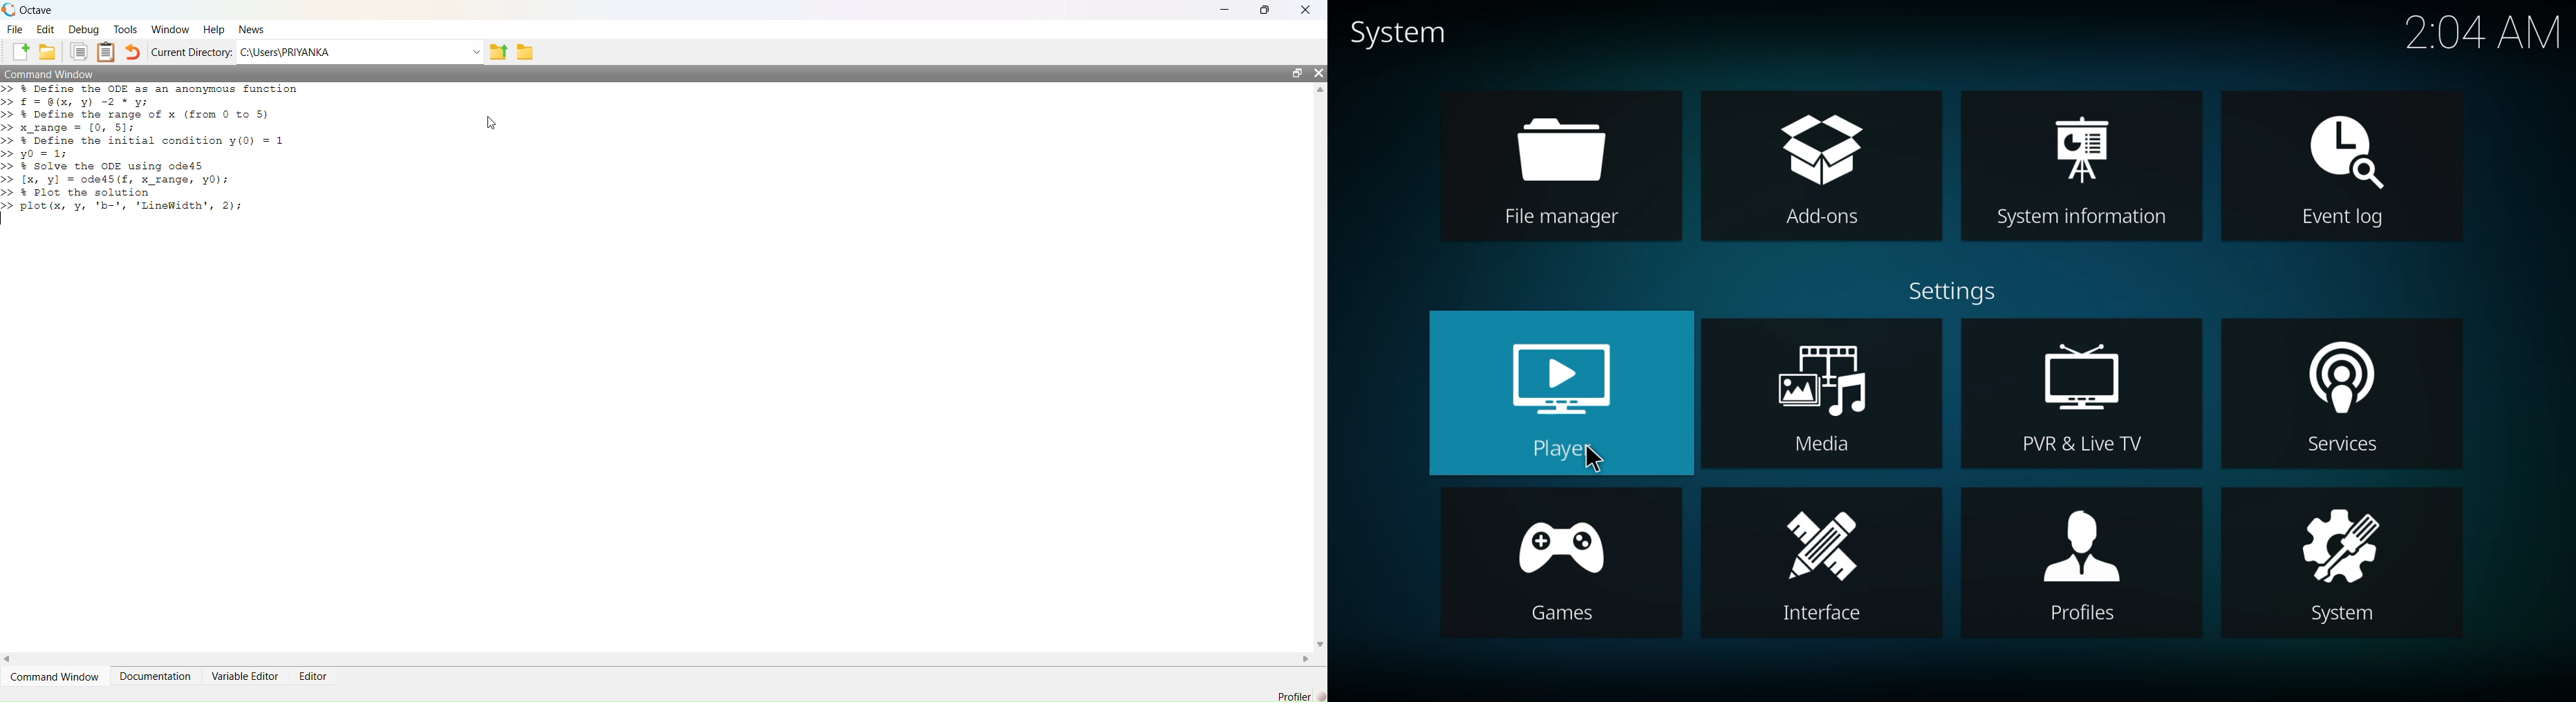 This screenshot has width=2576, height=728. I want to click on settings, so click(1952, 290).